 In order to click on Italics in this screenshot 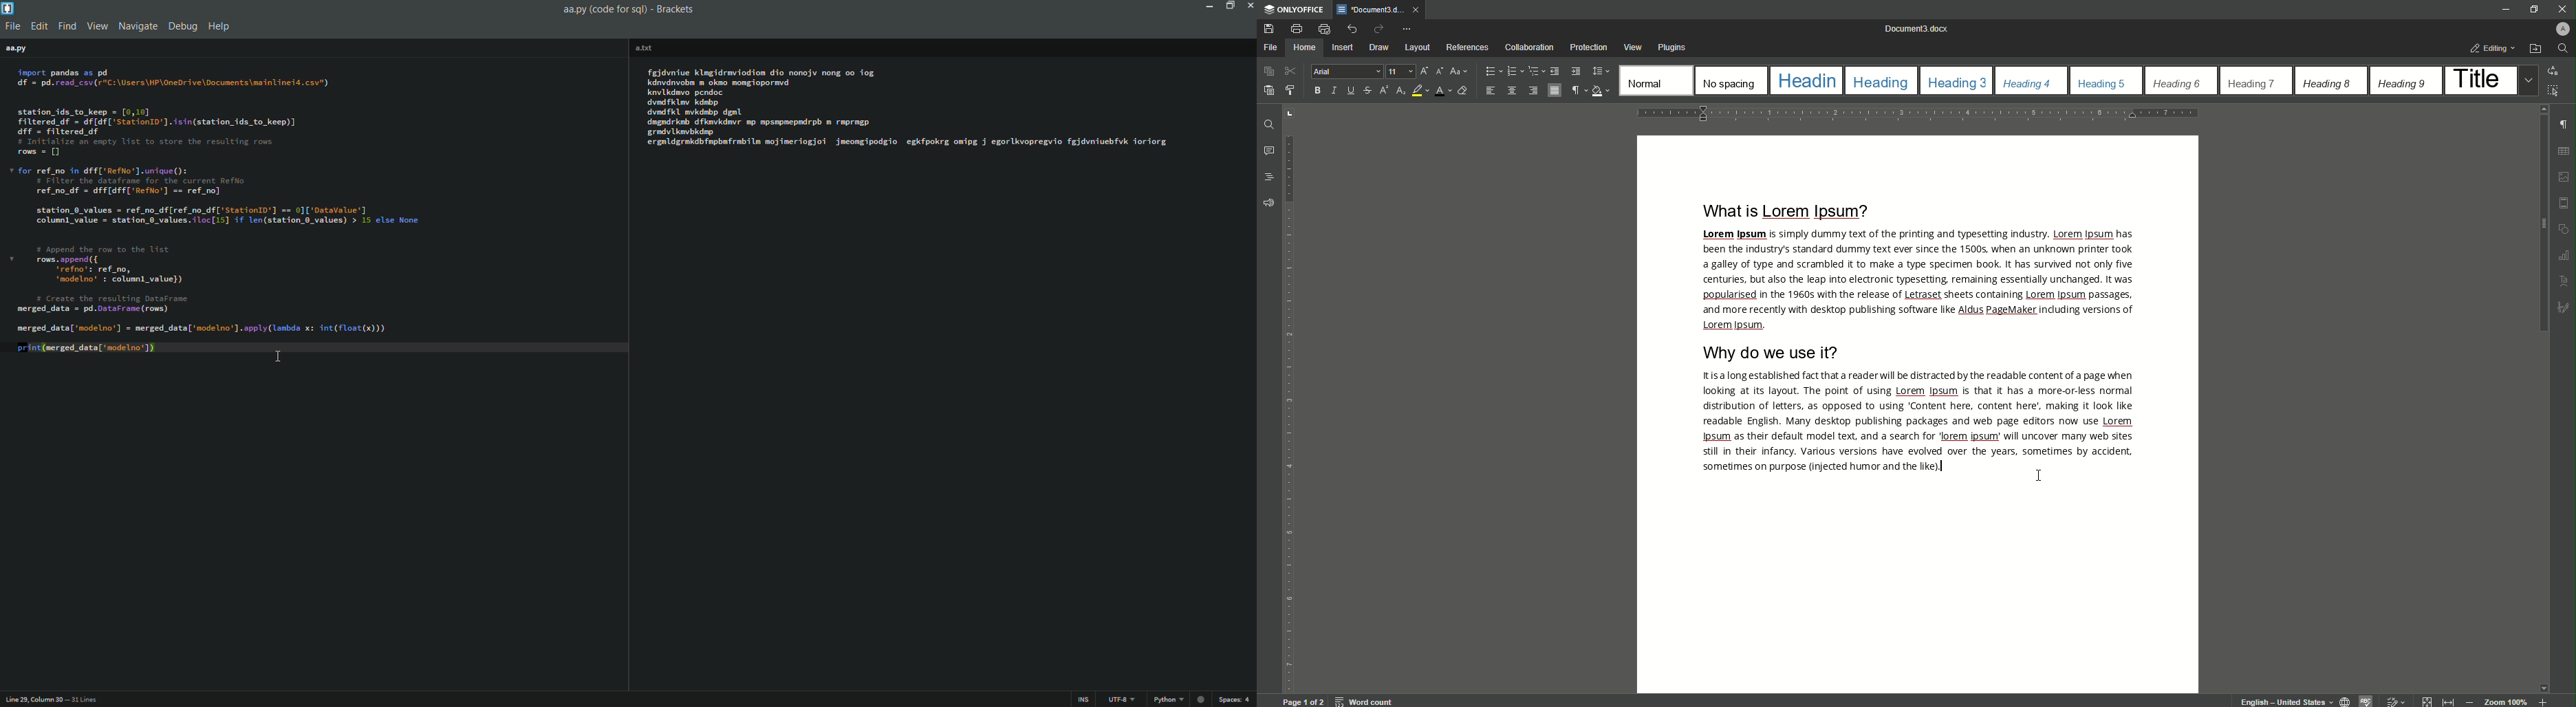, I will do `click(1334, 91)`.